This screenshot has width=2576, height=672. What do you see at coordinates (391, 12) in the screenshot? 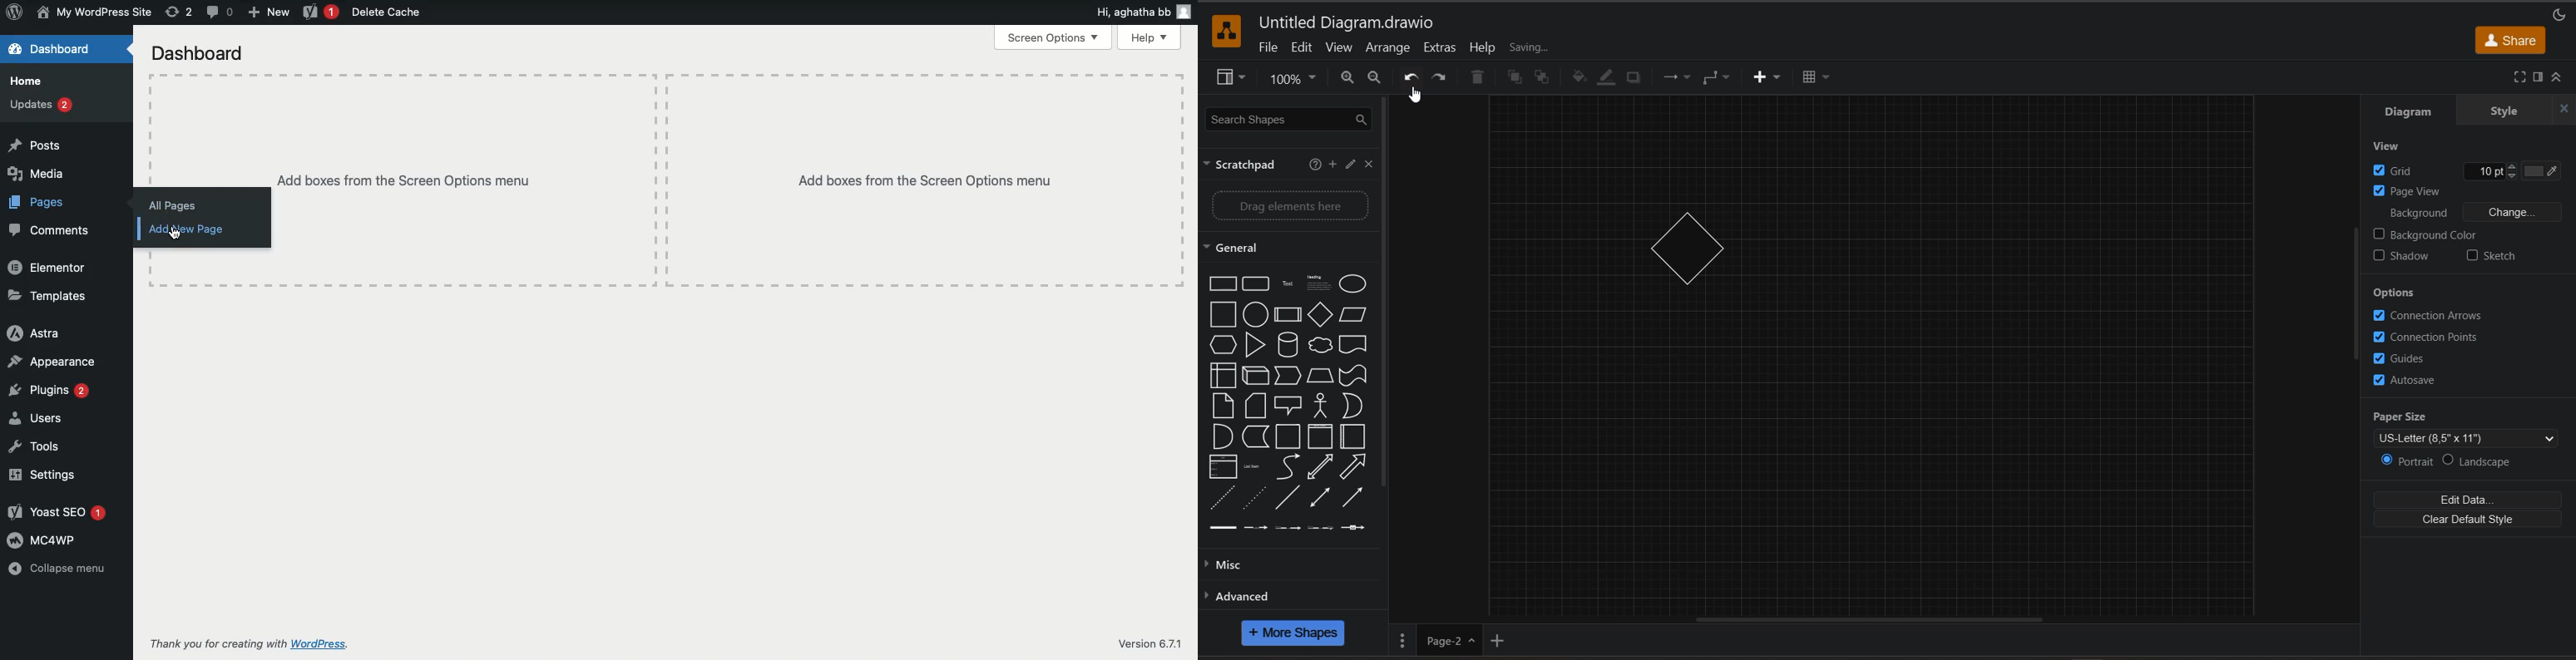
I see `Delete Cache` at bounding box center [391, 12].